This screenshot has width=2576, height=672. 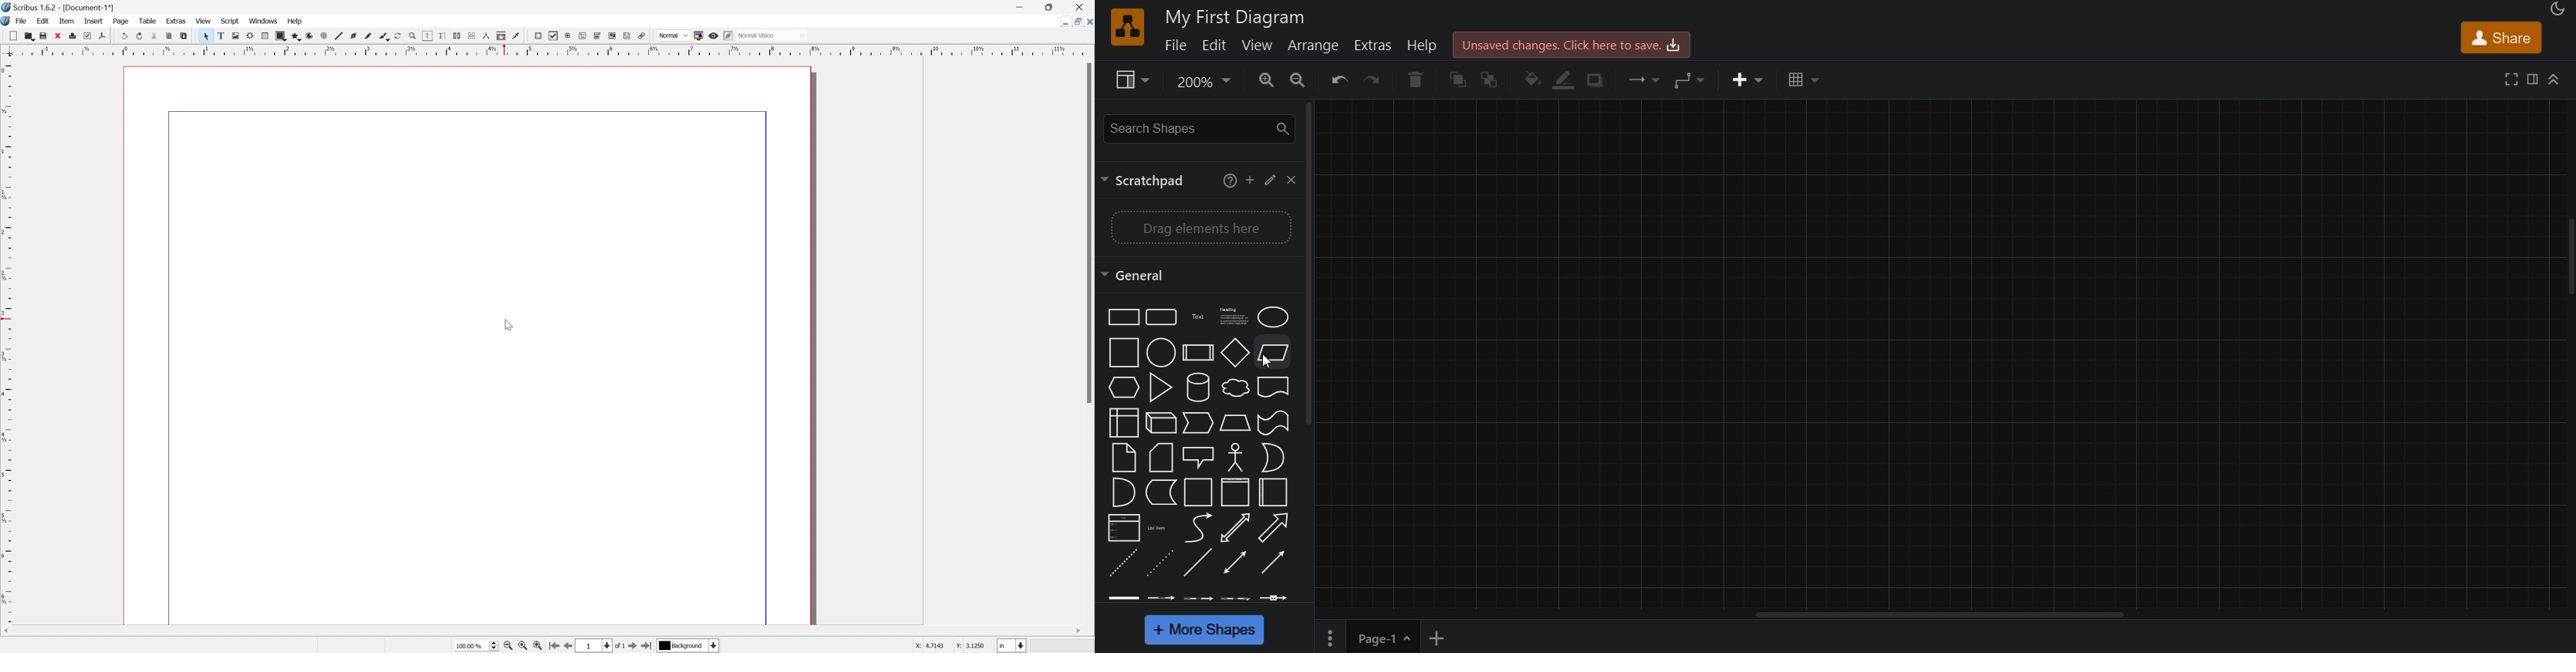 I want to click on arrange, so click(x=1314, y=45).